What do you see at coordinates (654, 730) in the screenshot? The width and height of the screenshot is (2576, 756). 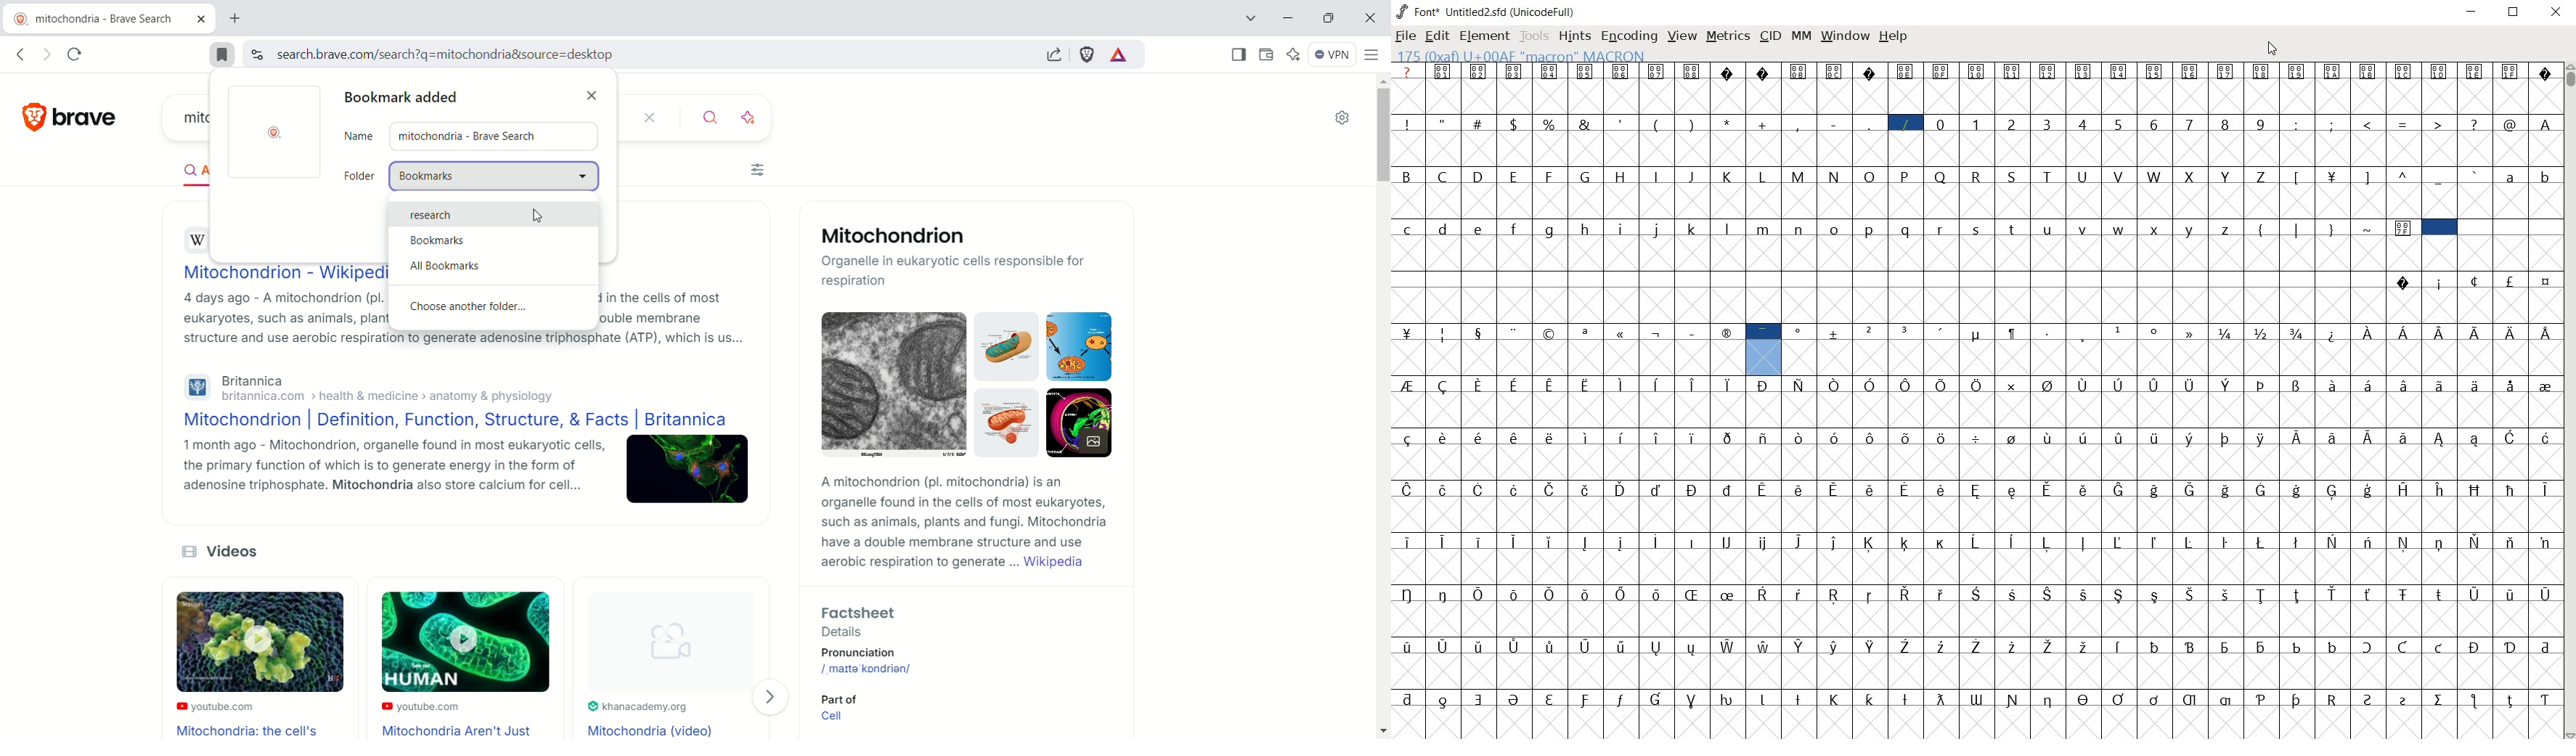 I see `Mitochondria (Video)` at bounding box center [654, 730].